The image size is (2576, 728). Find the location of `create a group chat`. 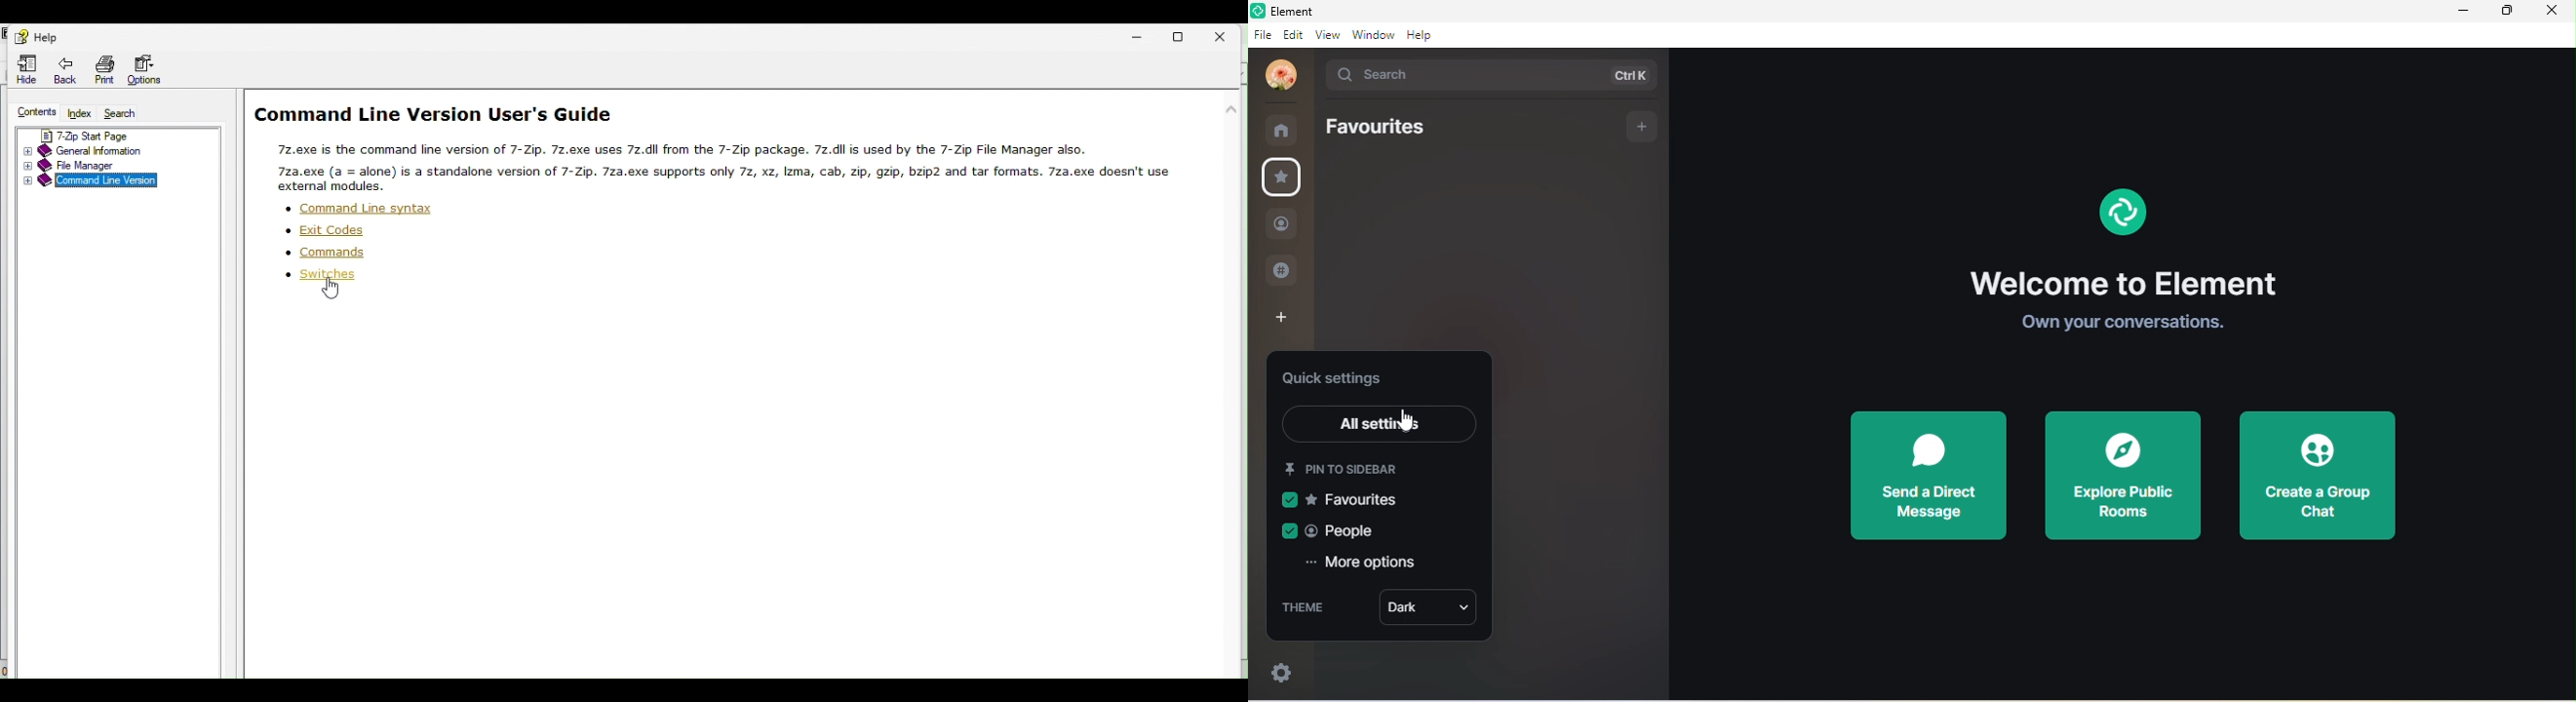

create a group chat is located at coordinates (2314, 476).